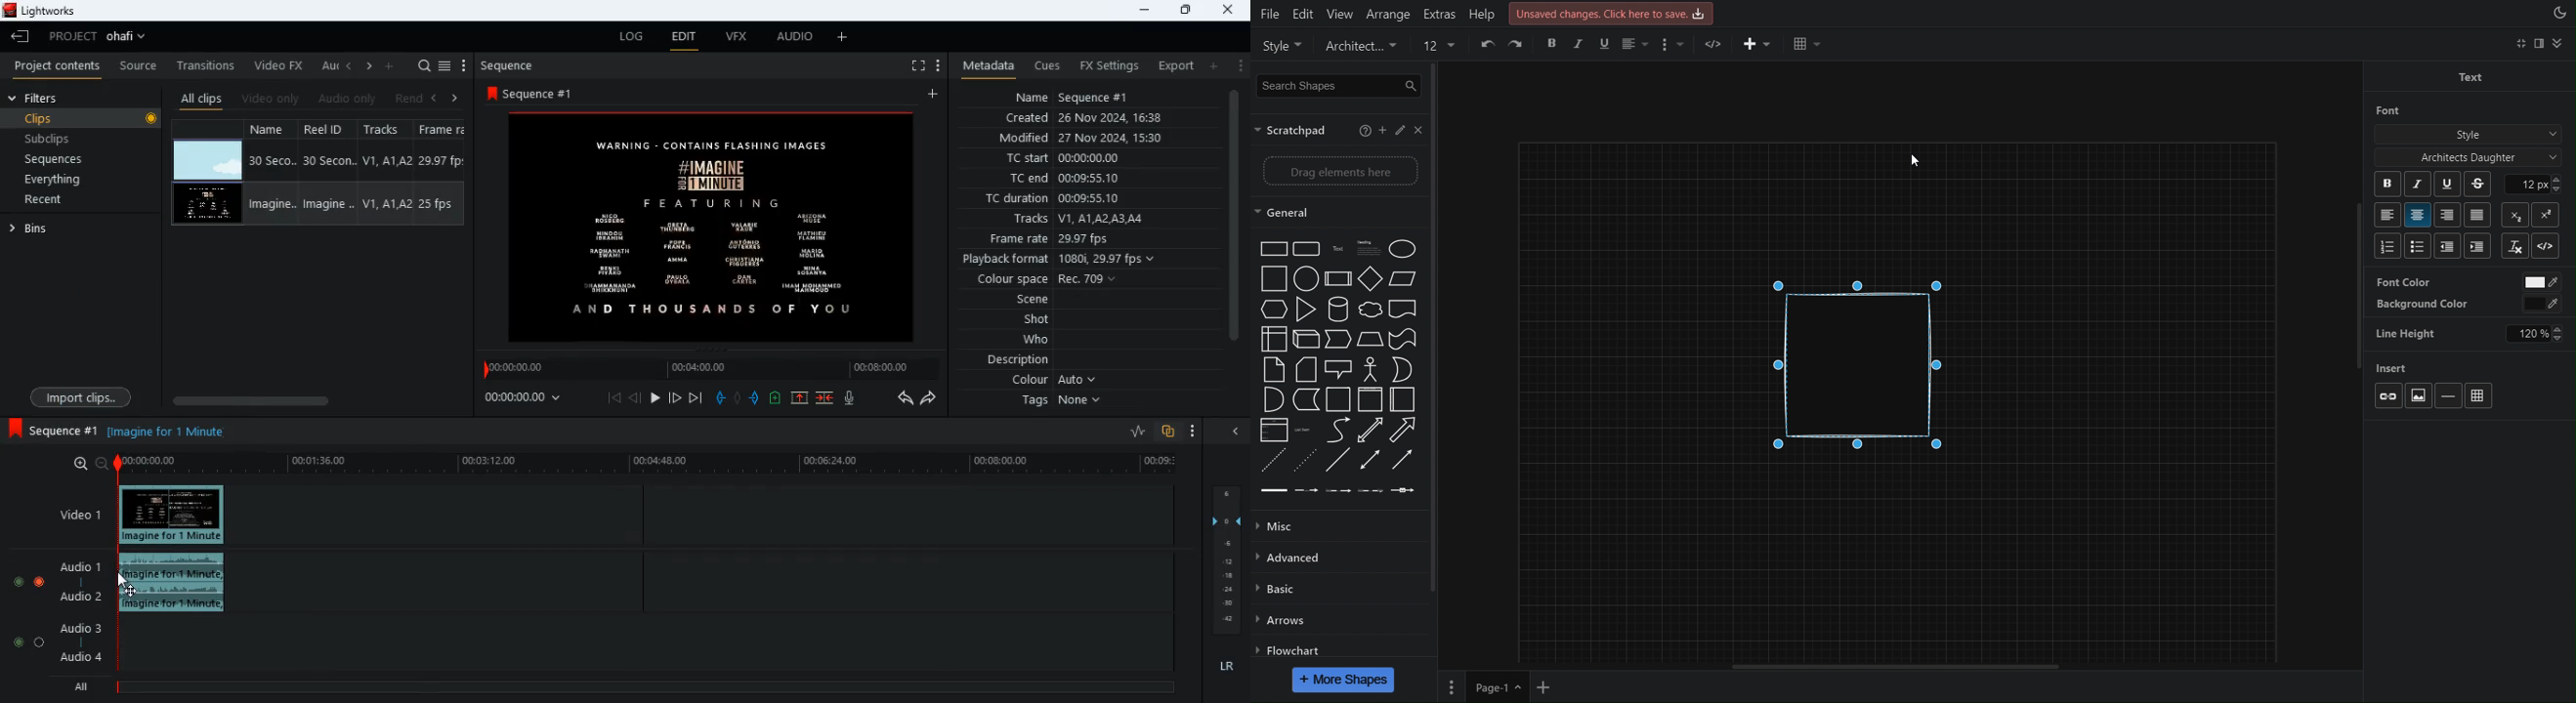 This screenshot has height=728, width=2576. I want to click on tags, so click(1066, 401).